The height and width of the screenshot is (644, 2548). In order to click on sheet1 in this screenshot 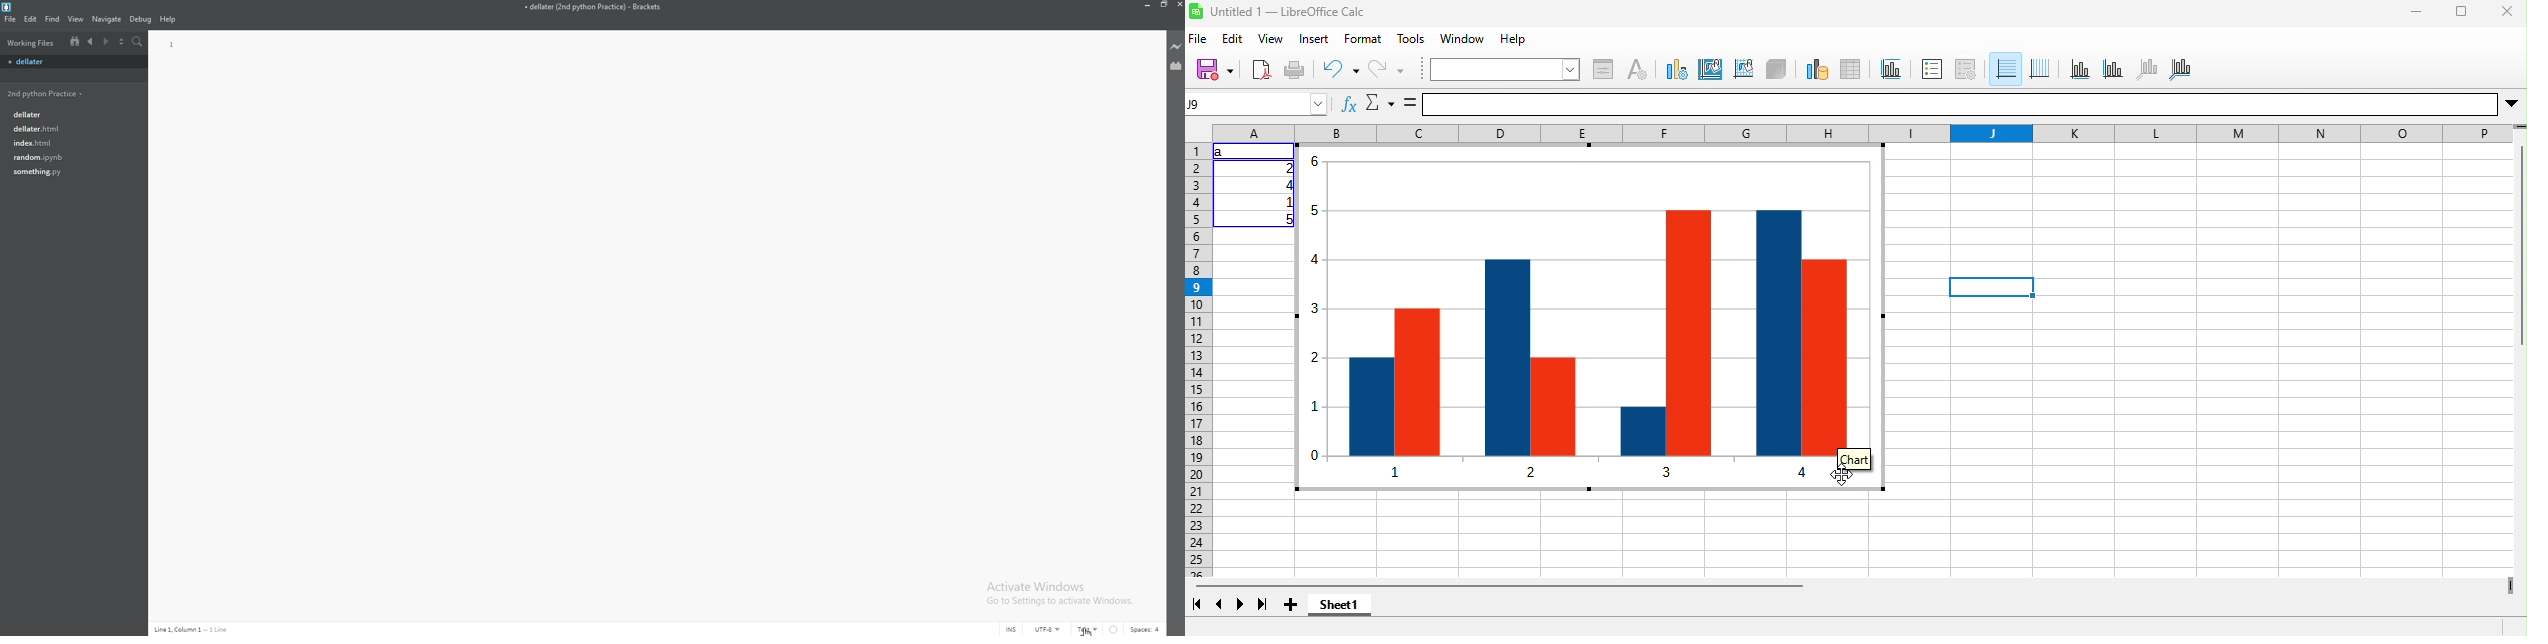, I will do `click(1339, 605)`.